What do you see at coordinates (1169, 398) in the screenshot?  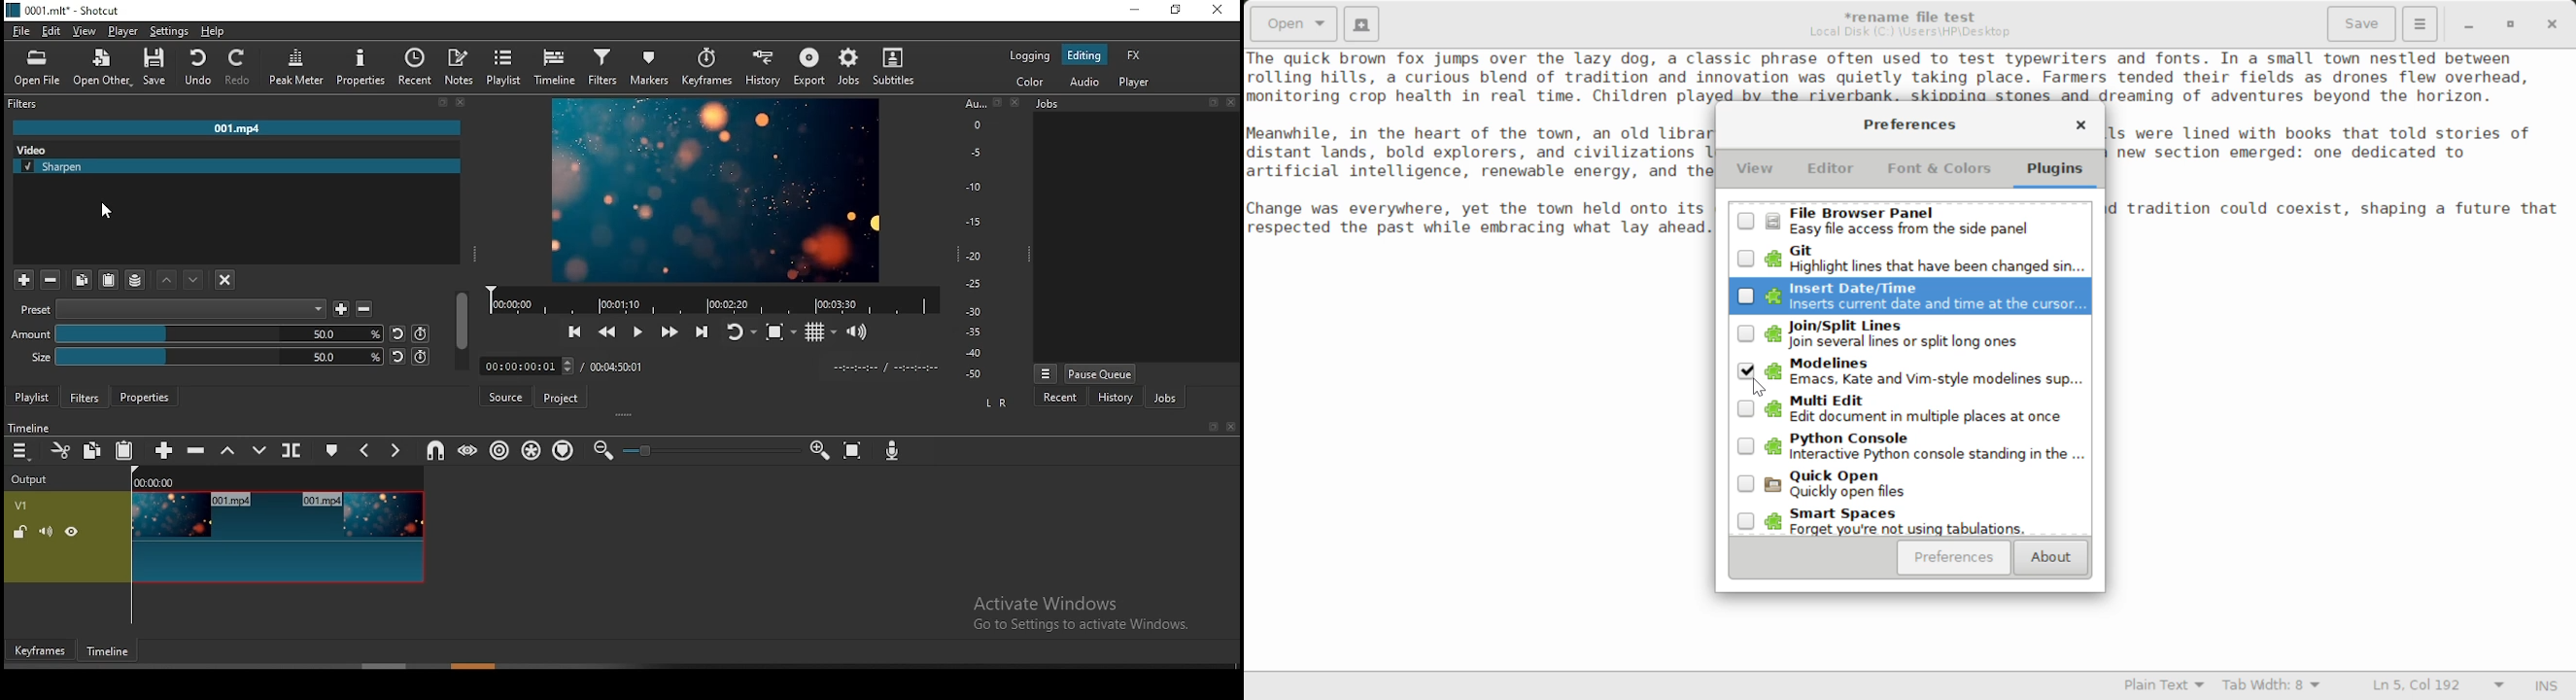 I see `jobs` at bounding box center [1169, 398].